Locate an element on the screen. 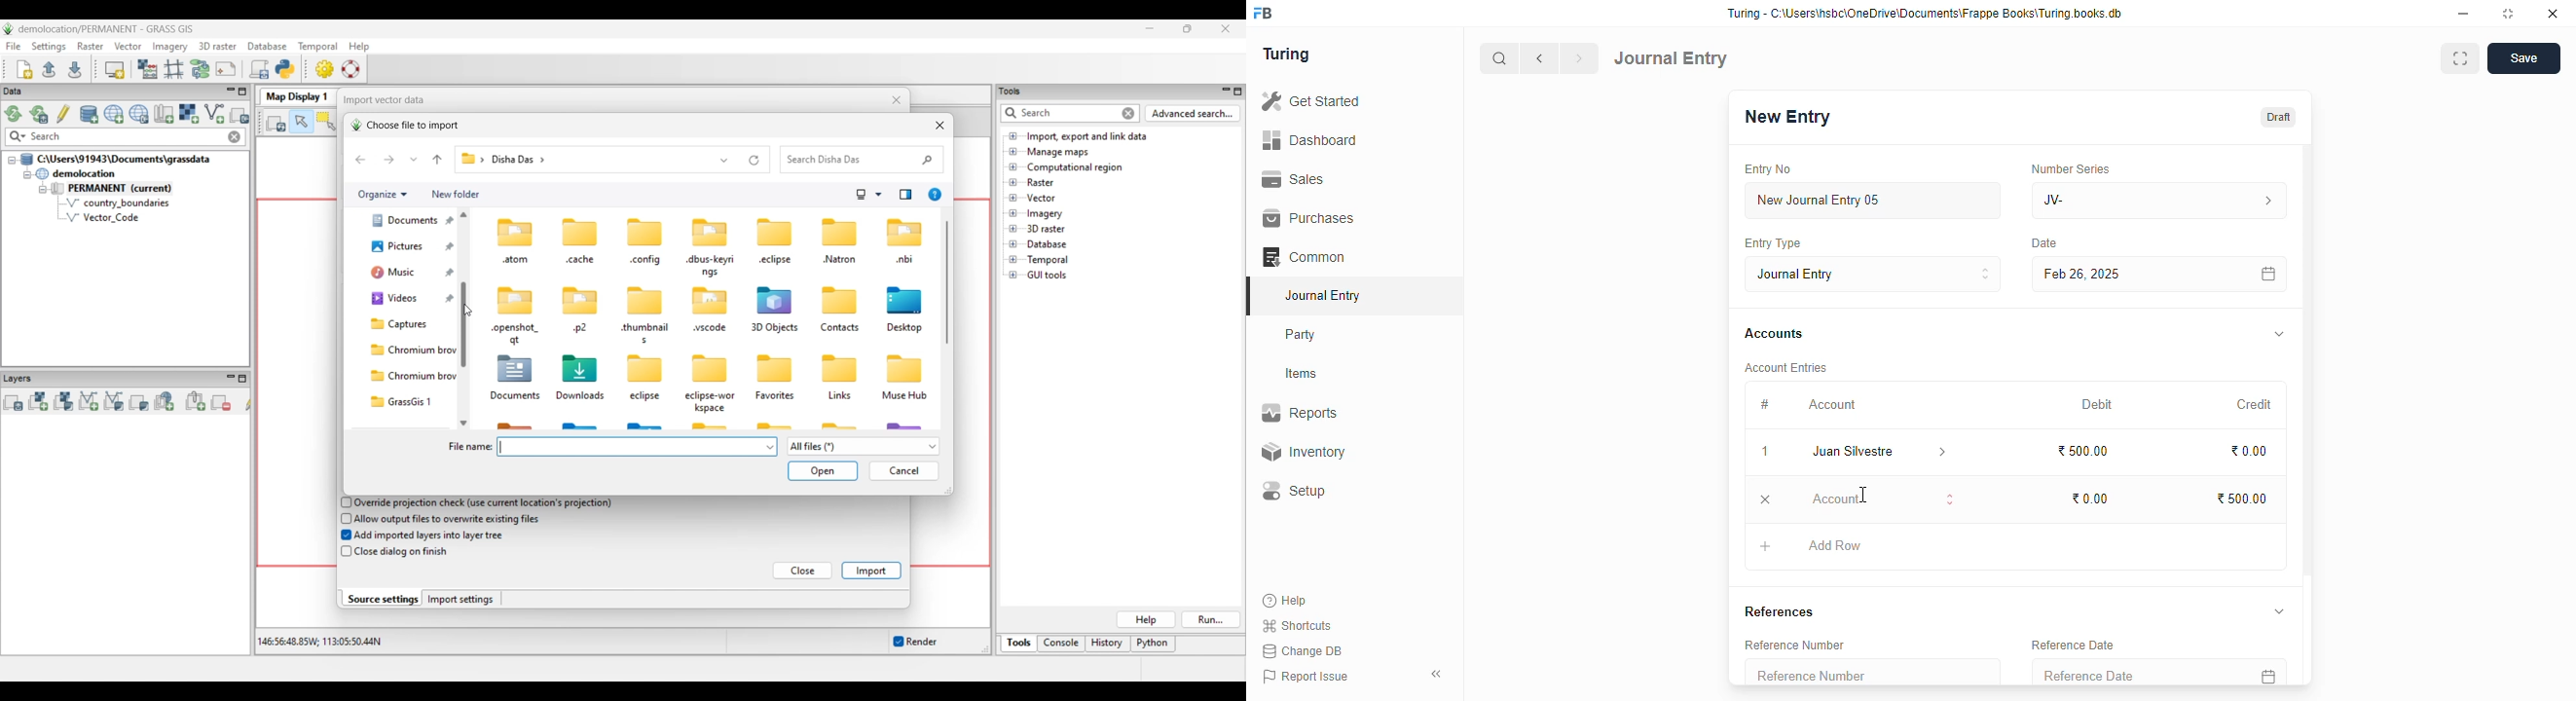 The image size is (2576, 728). get started is located at coordinates (1312, 101).